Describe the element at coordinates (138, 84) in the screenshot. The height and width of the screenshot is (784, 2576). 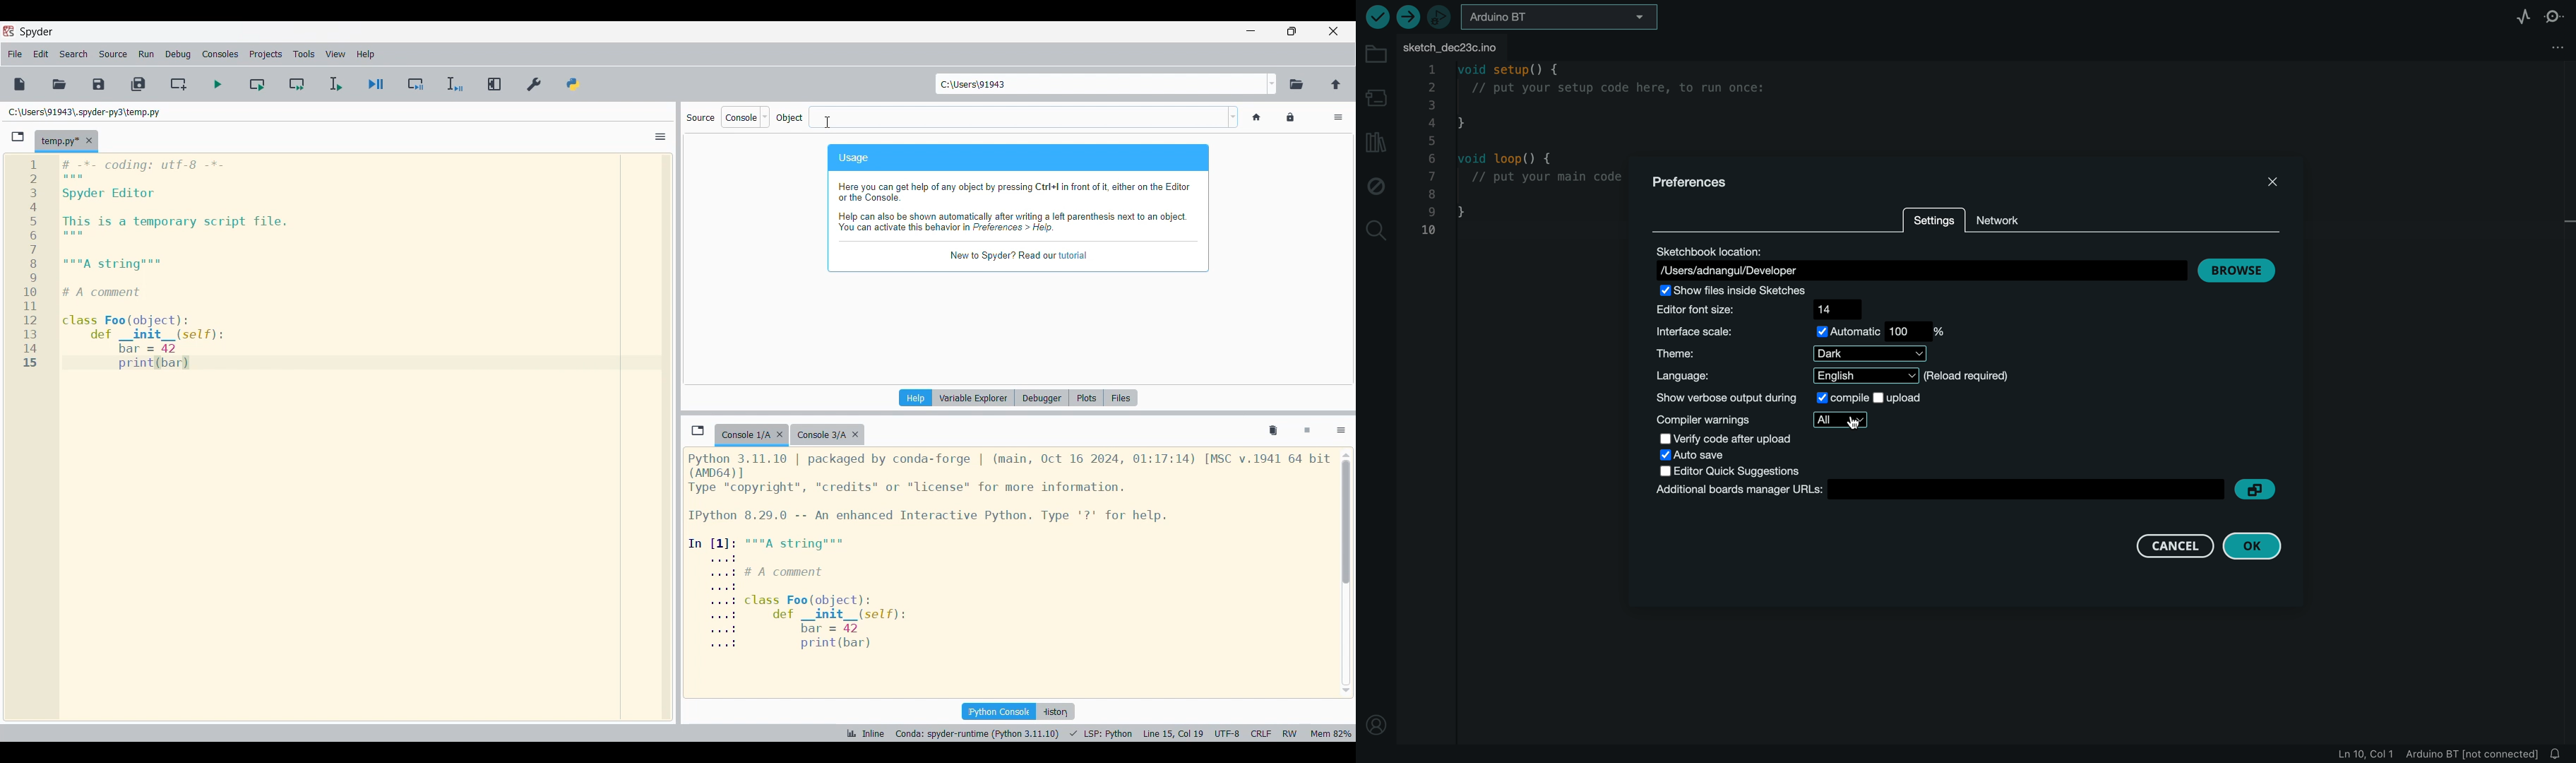
I see `Save all files` at that location.